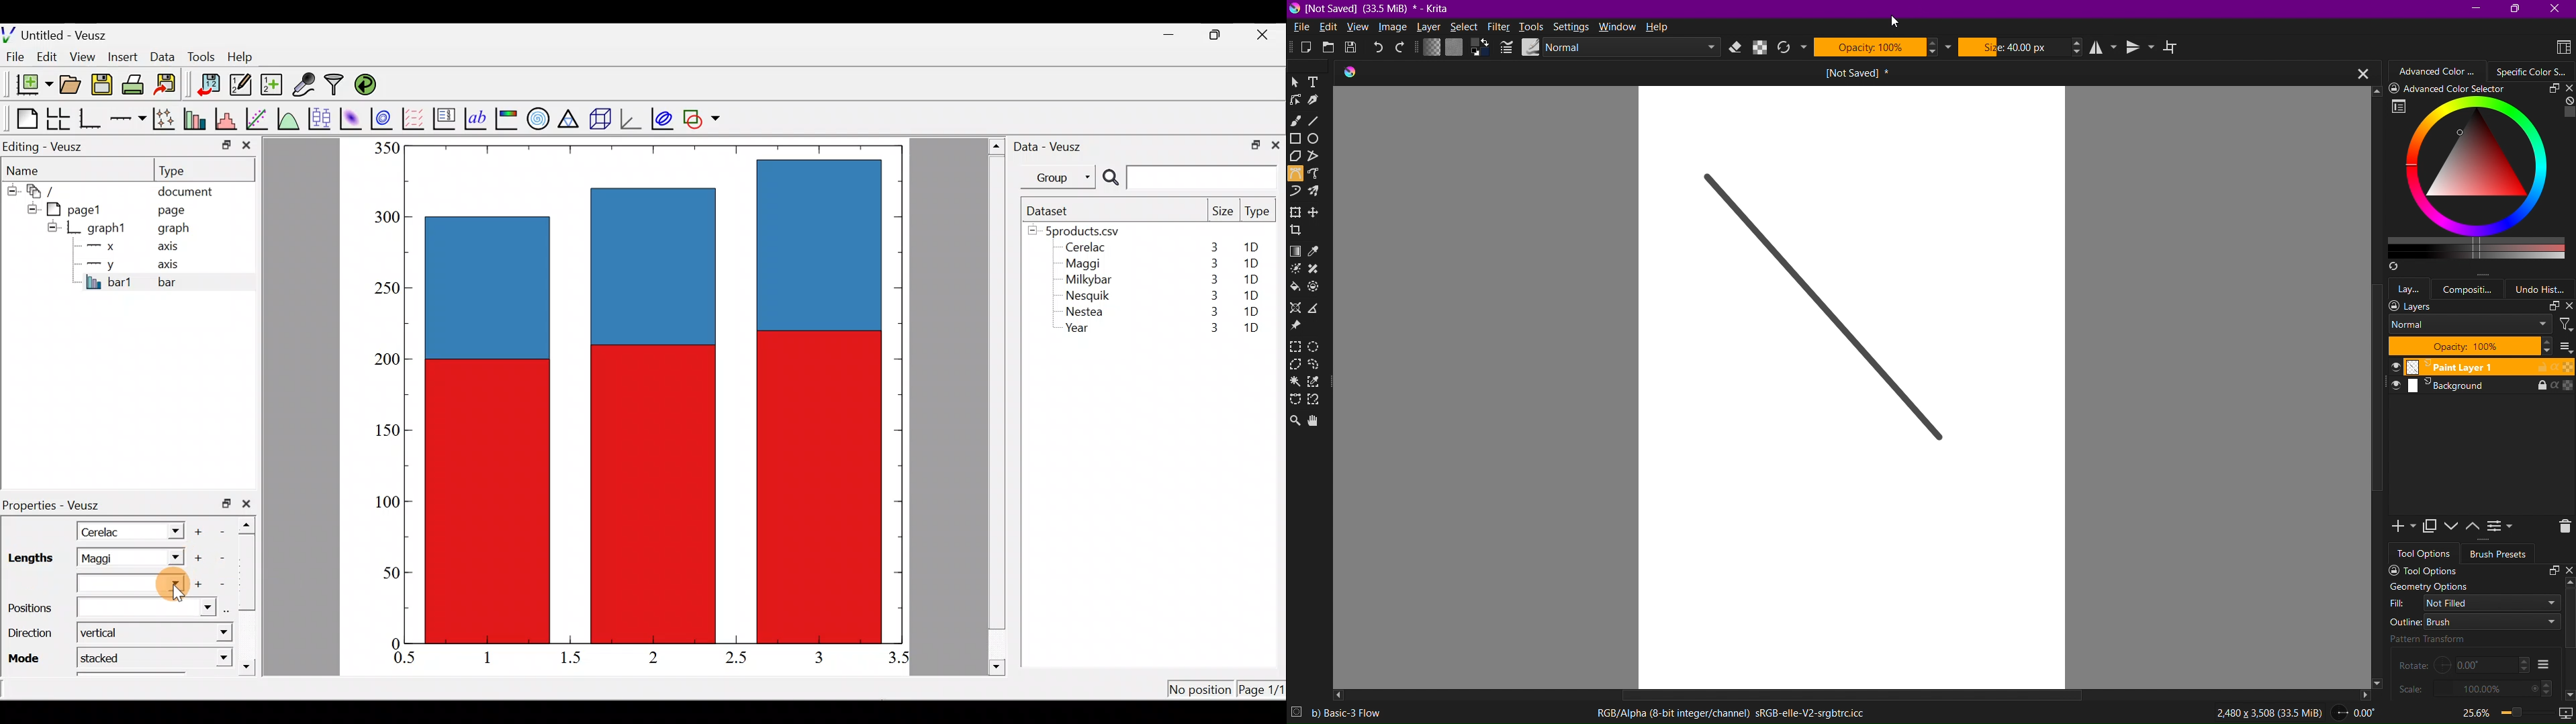 The height and width of the screenshot is (728, 2576). I want to click on Select, so click(1463, 28).